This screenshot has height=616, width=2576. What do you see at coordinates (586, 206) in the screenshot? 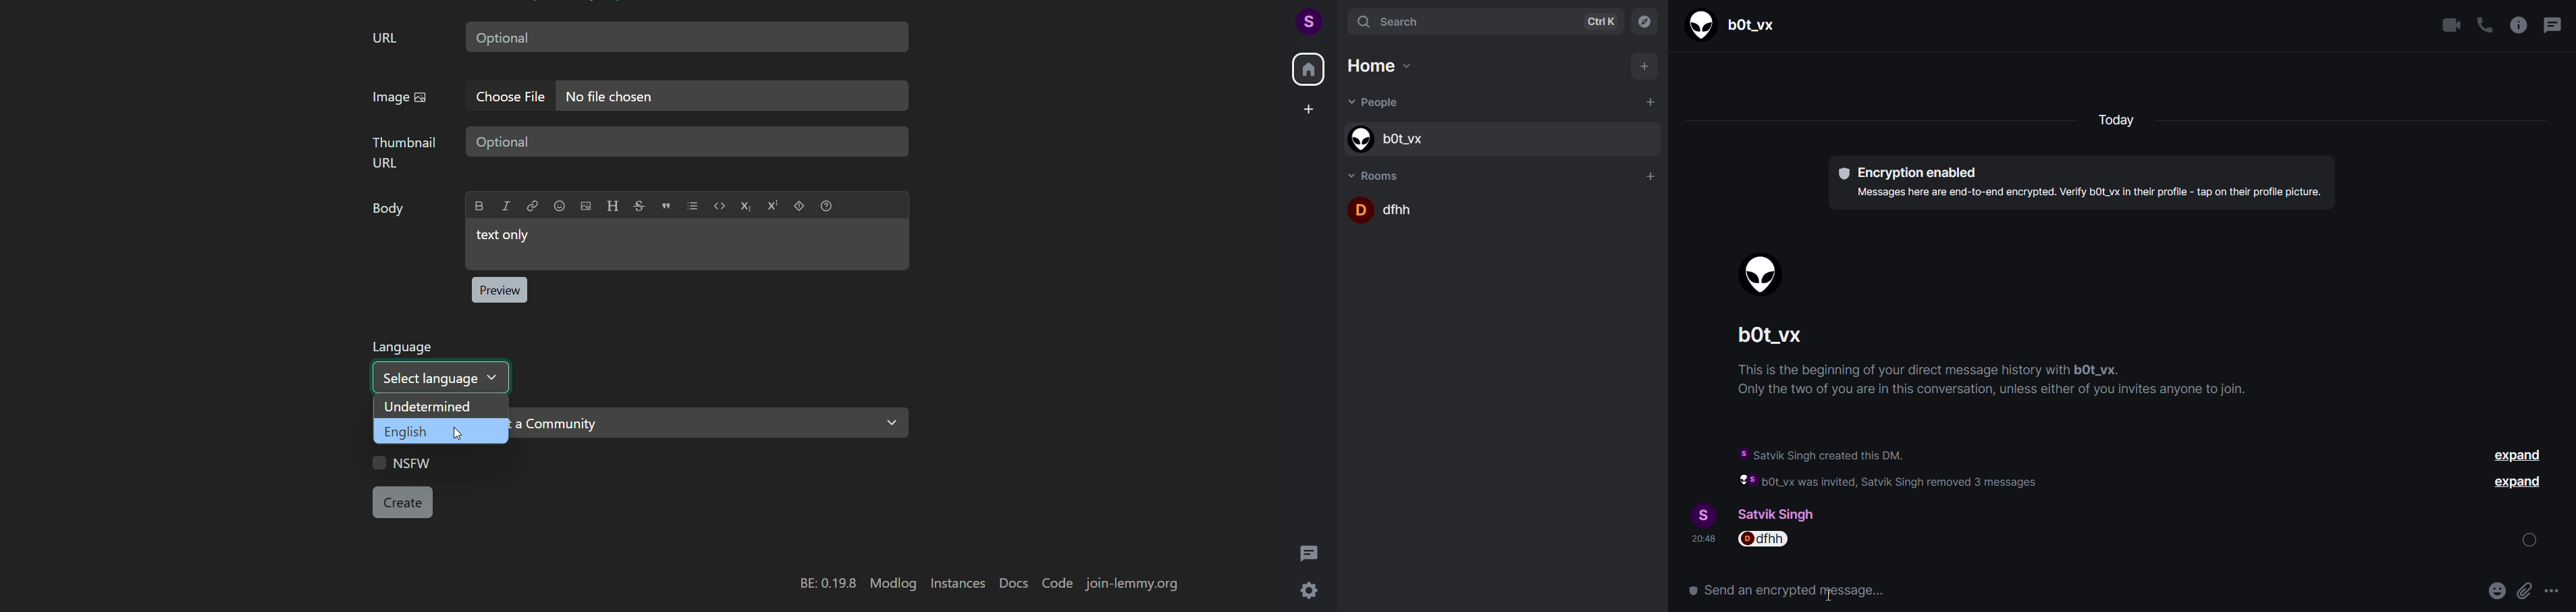
I see `Upload image` at bounding box center [586, 206].